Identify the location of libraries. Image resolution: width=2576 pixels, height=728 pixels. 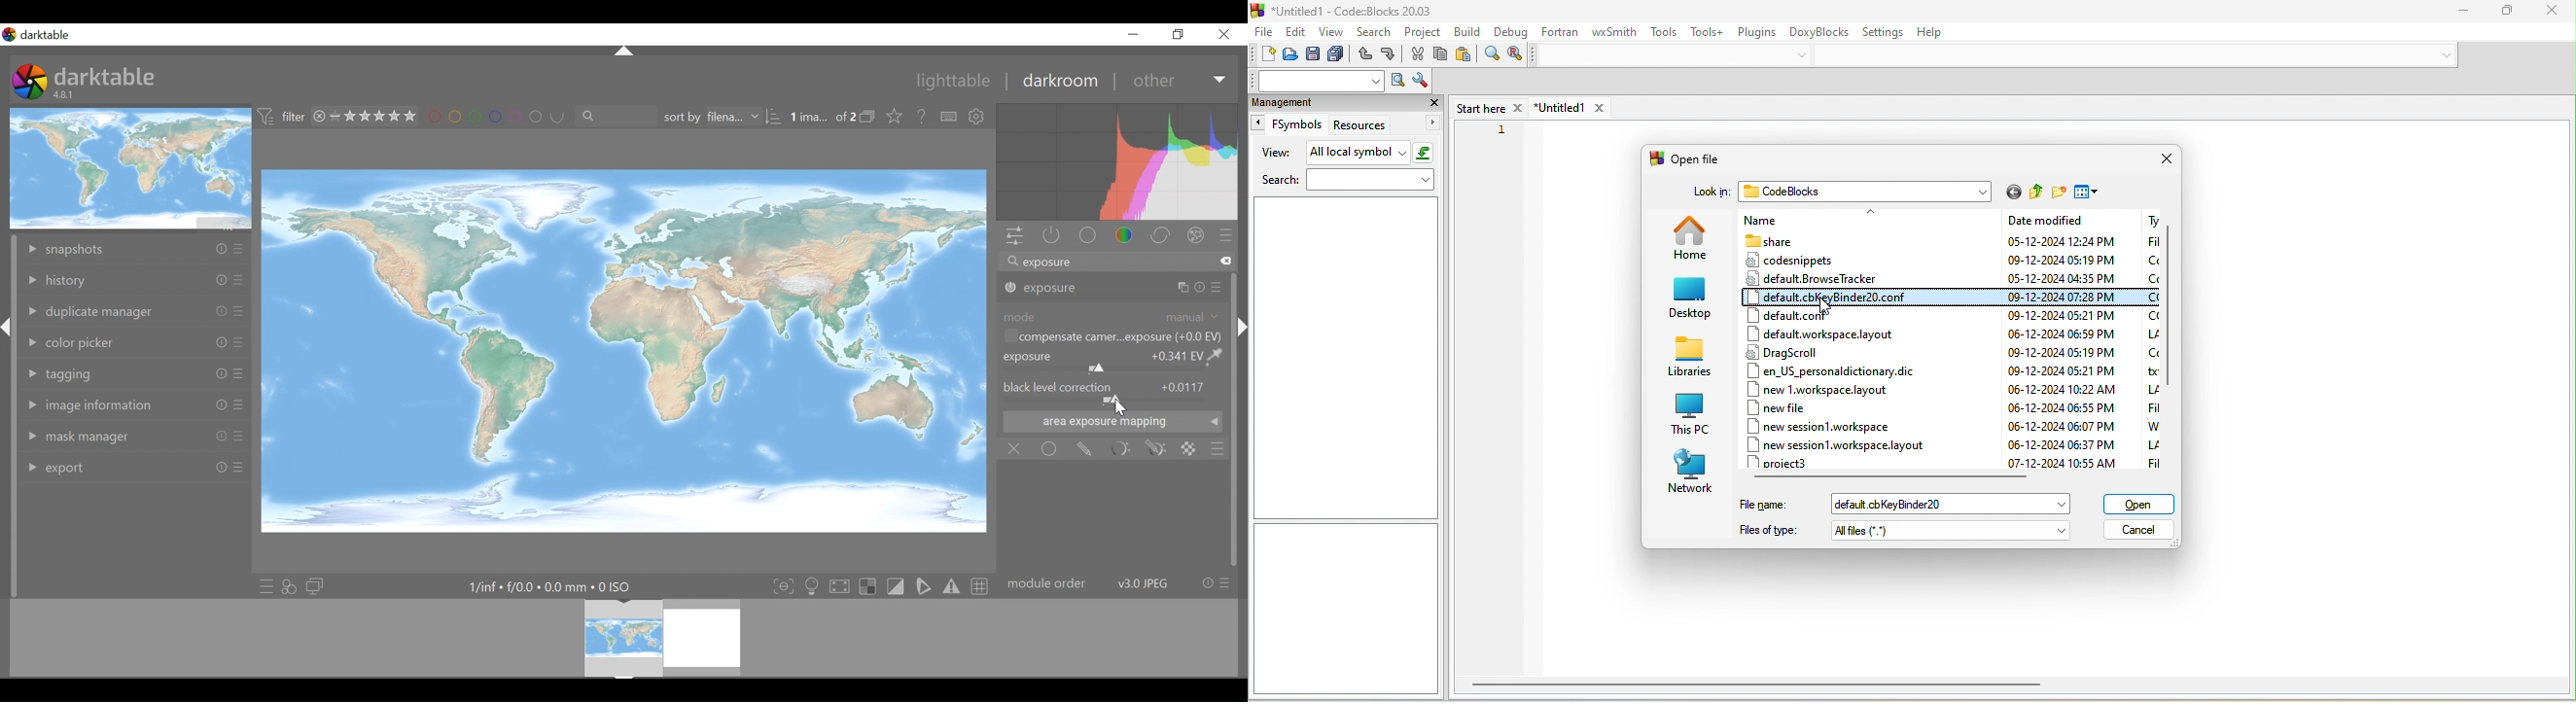
(1688, 362).